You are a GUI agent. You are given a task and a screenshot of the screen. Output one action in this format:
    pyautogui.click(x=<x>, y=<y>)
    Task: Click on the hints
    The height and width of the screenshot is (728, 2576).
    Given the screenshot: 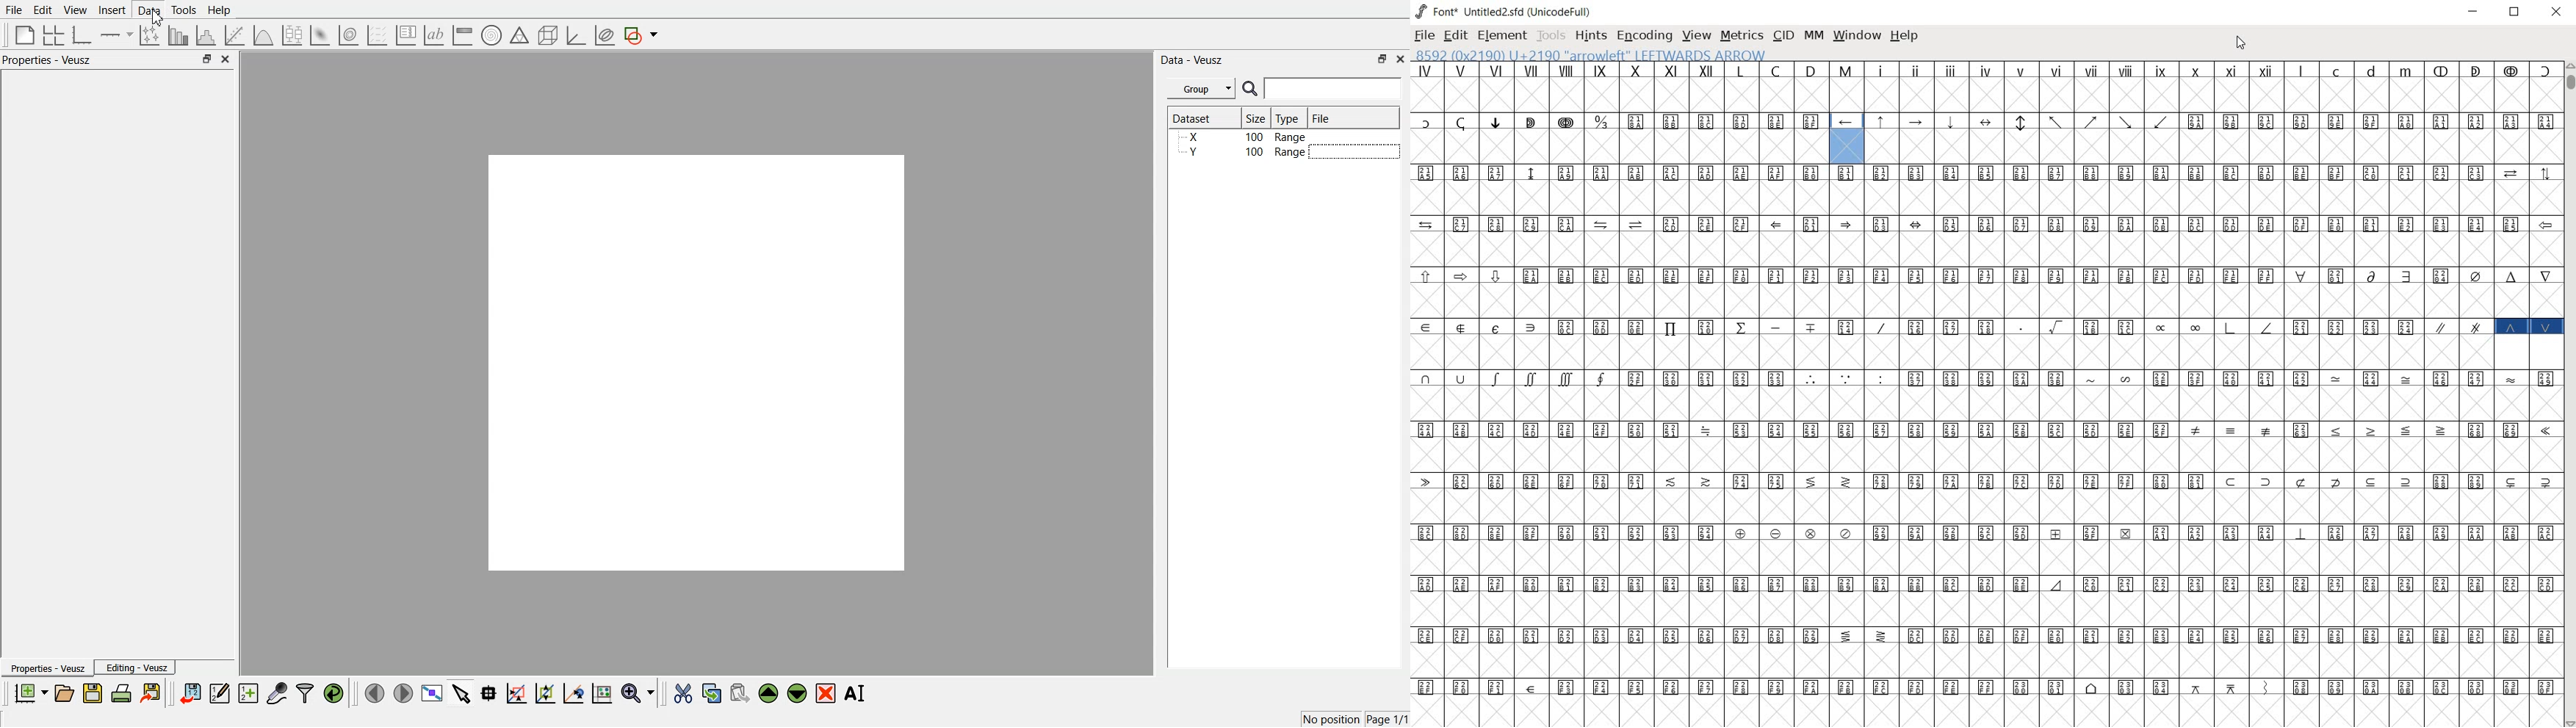 What is the action you would take?
    pyautogui.click(x=1590, y=36)
    